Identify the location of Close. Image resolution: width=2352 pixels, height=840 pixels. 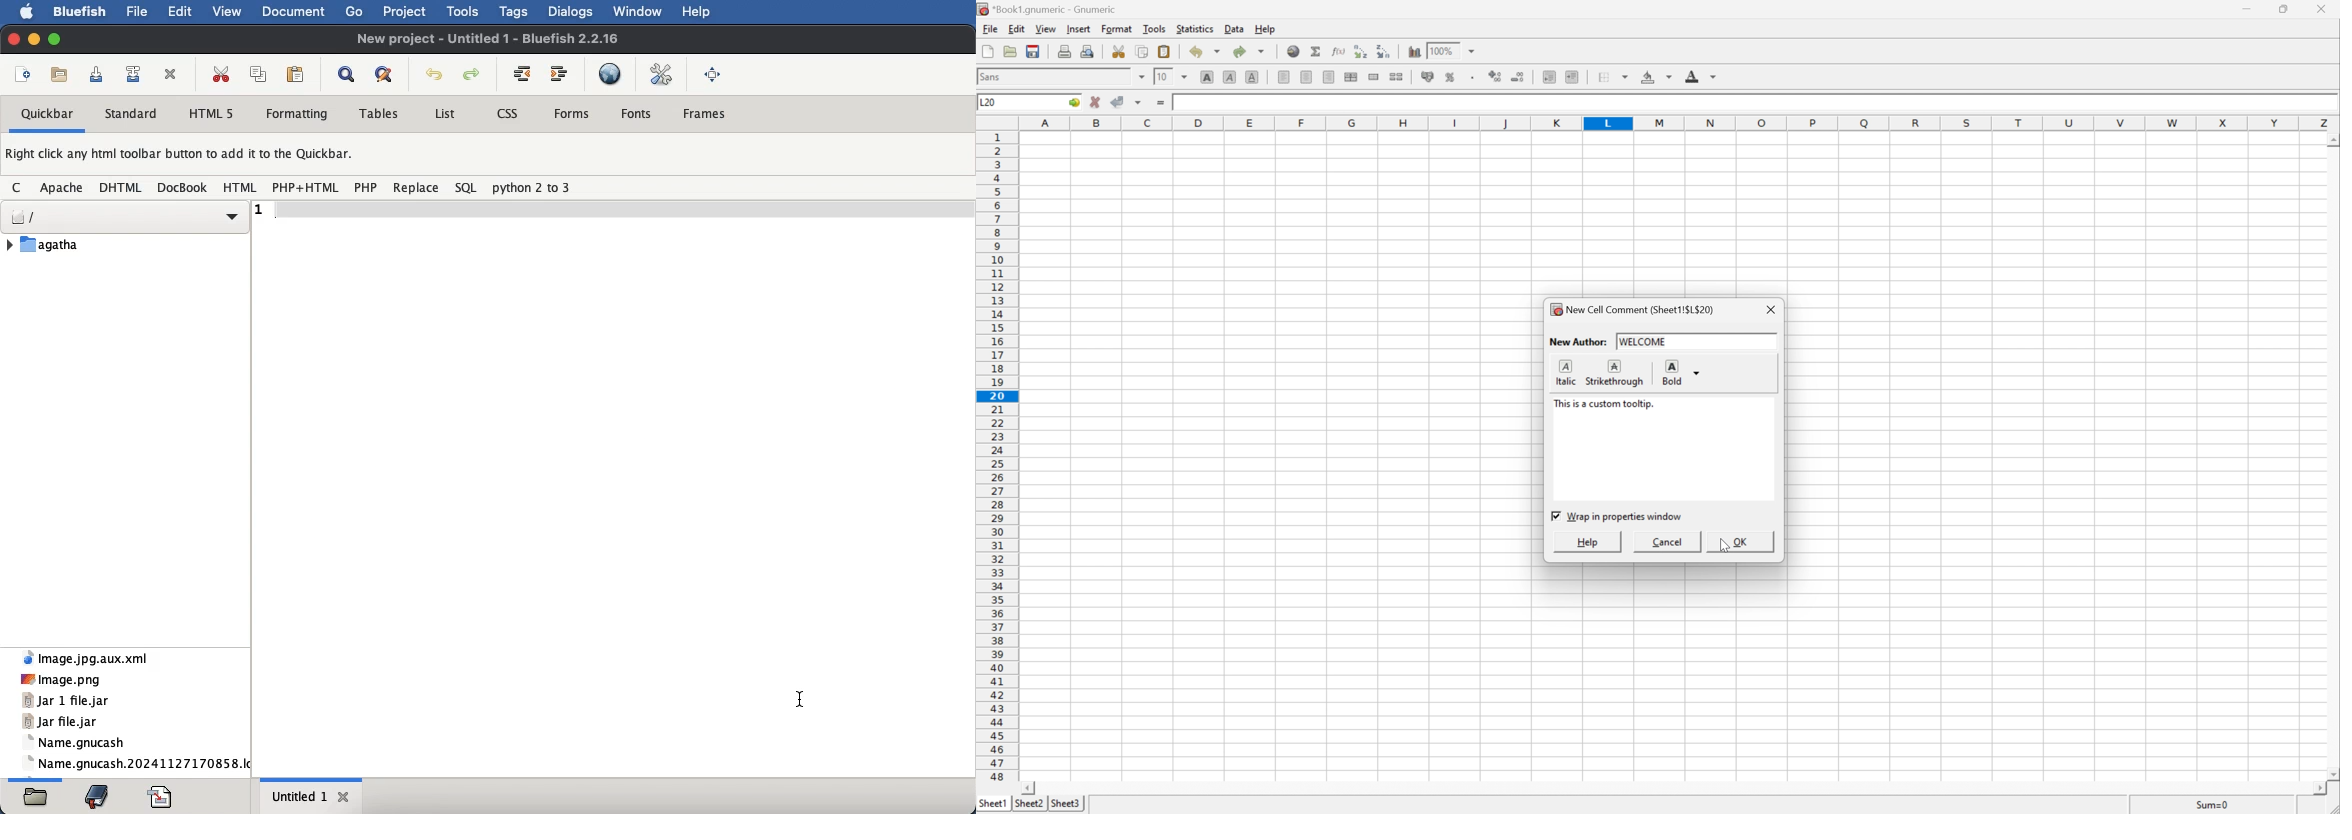
(2321, 9).